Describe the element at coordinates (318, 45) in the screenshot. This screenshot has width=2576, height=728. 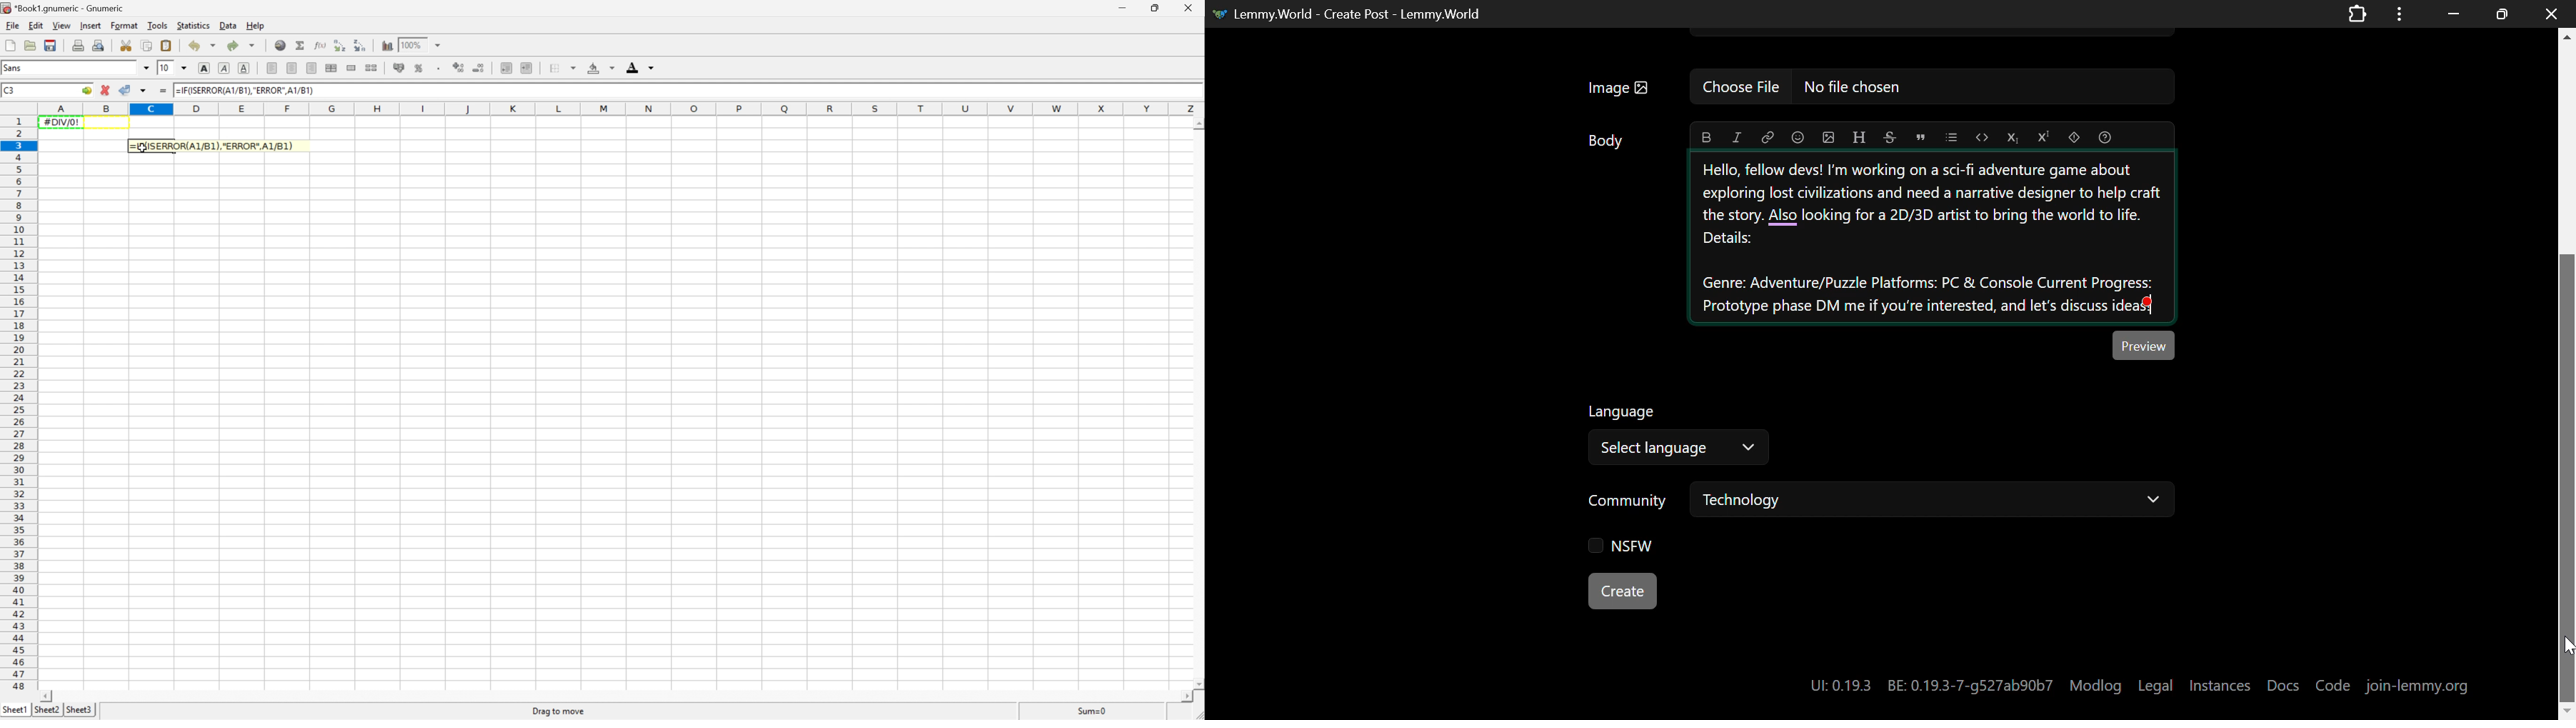
I see `Edit a function in current cell ` at that location.